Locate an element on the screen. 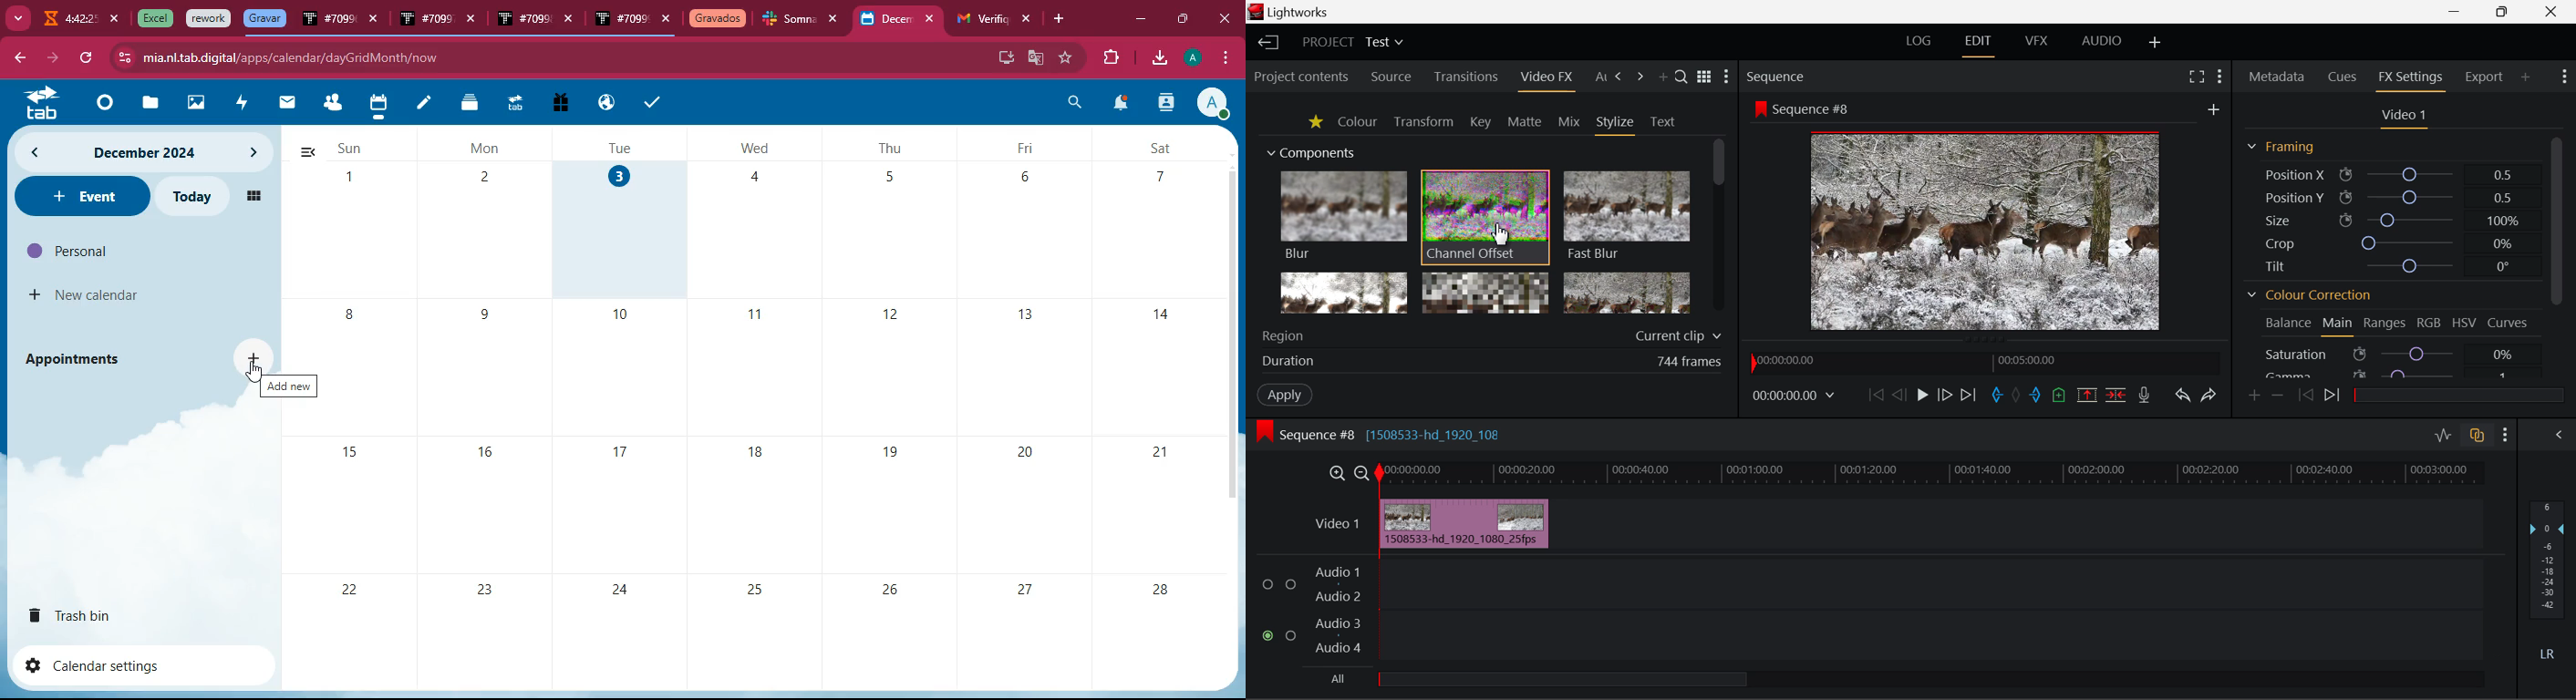 This screenshot has width=2576, height=700. add tab is located at coordinates (1062, 19).